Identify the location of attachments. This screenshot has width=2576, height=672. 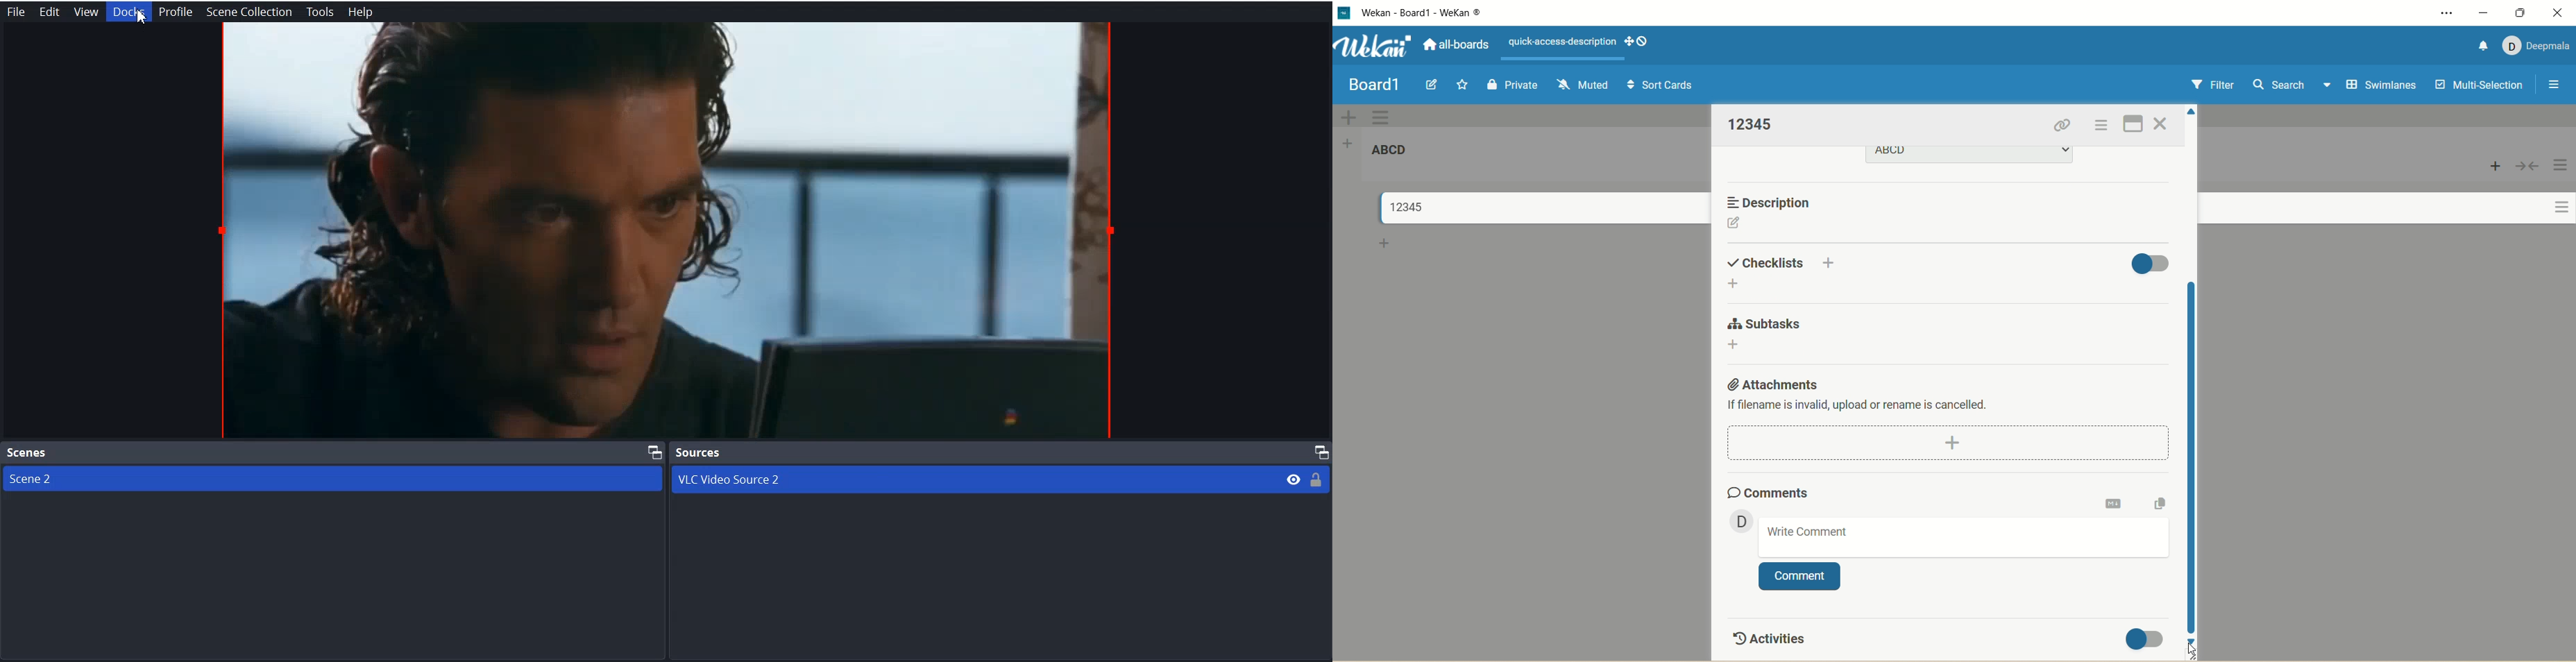
(1771, 382).